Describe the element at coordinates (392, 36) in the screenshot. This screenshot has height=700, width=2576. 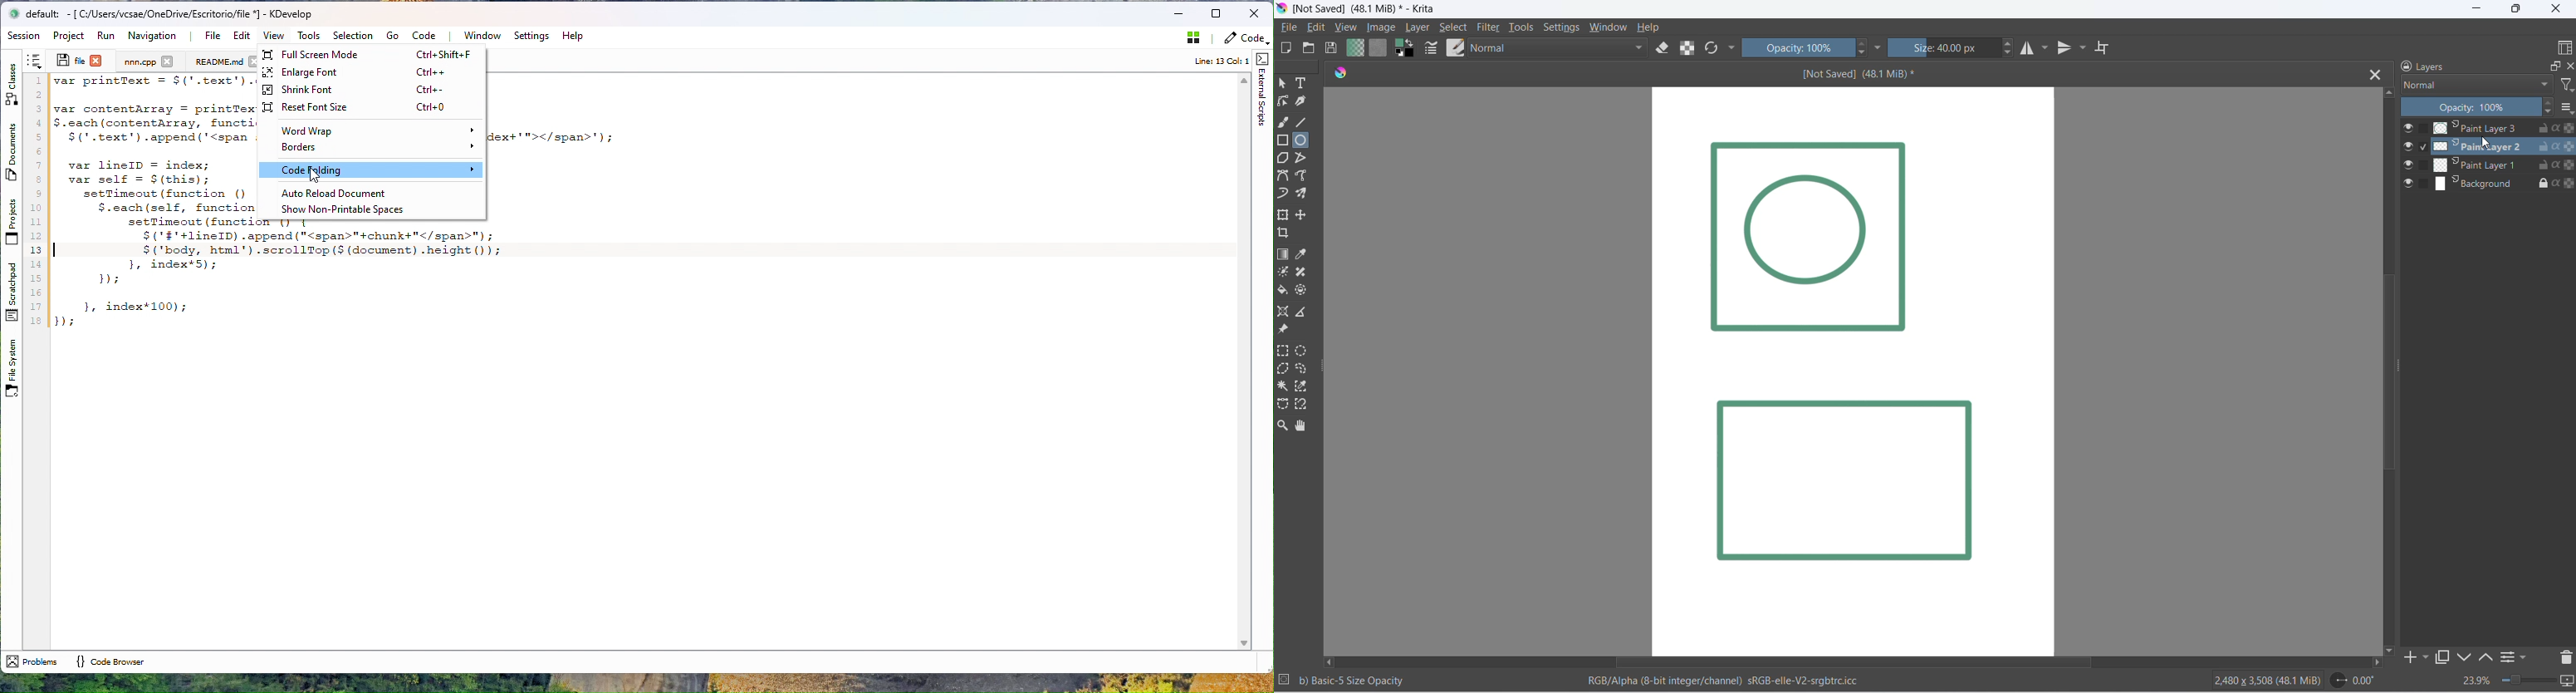
I see `` at that location.